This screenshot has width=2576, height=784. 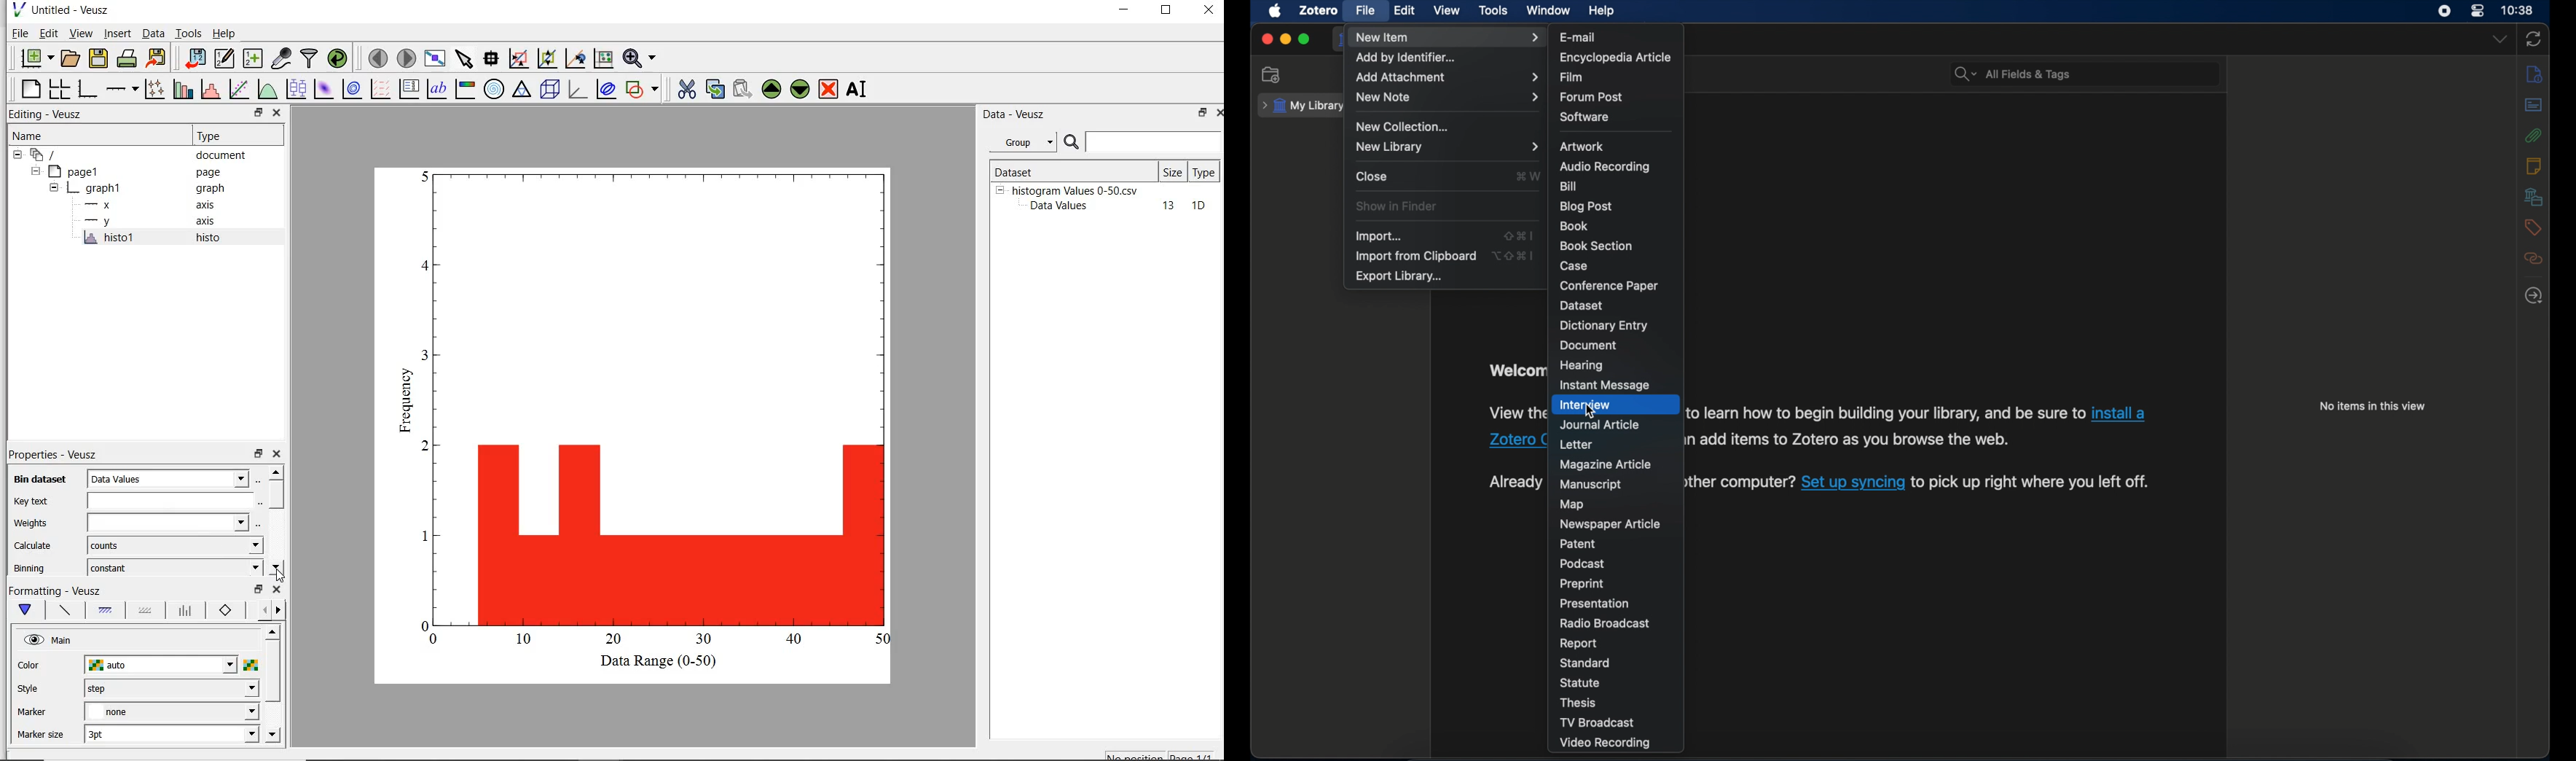 What do you see at coordinates (1591, 412) in the screenshot?
I see `cursor` at bounding box center [1591, 412].